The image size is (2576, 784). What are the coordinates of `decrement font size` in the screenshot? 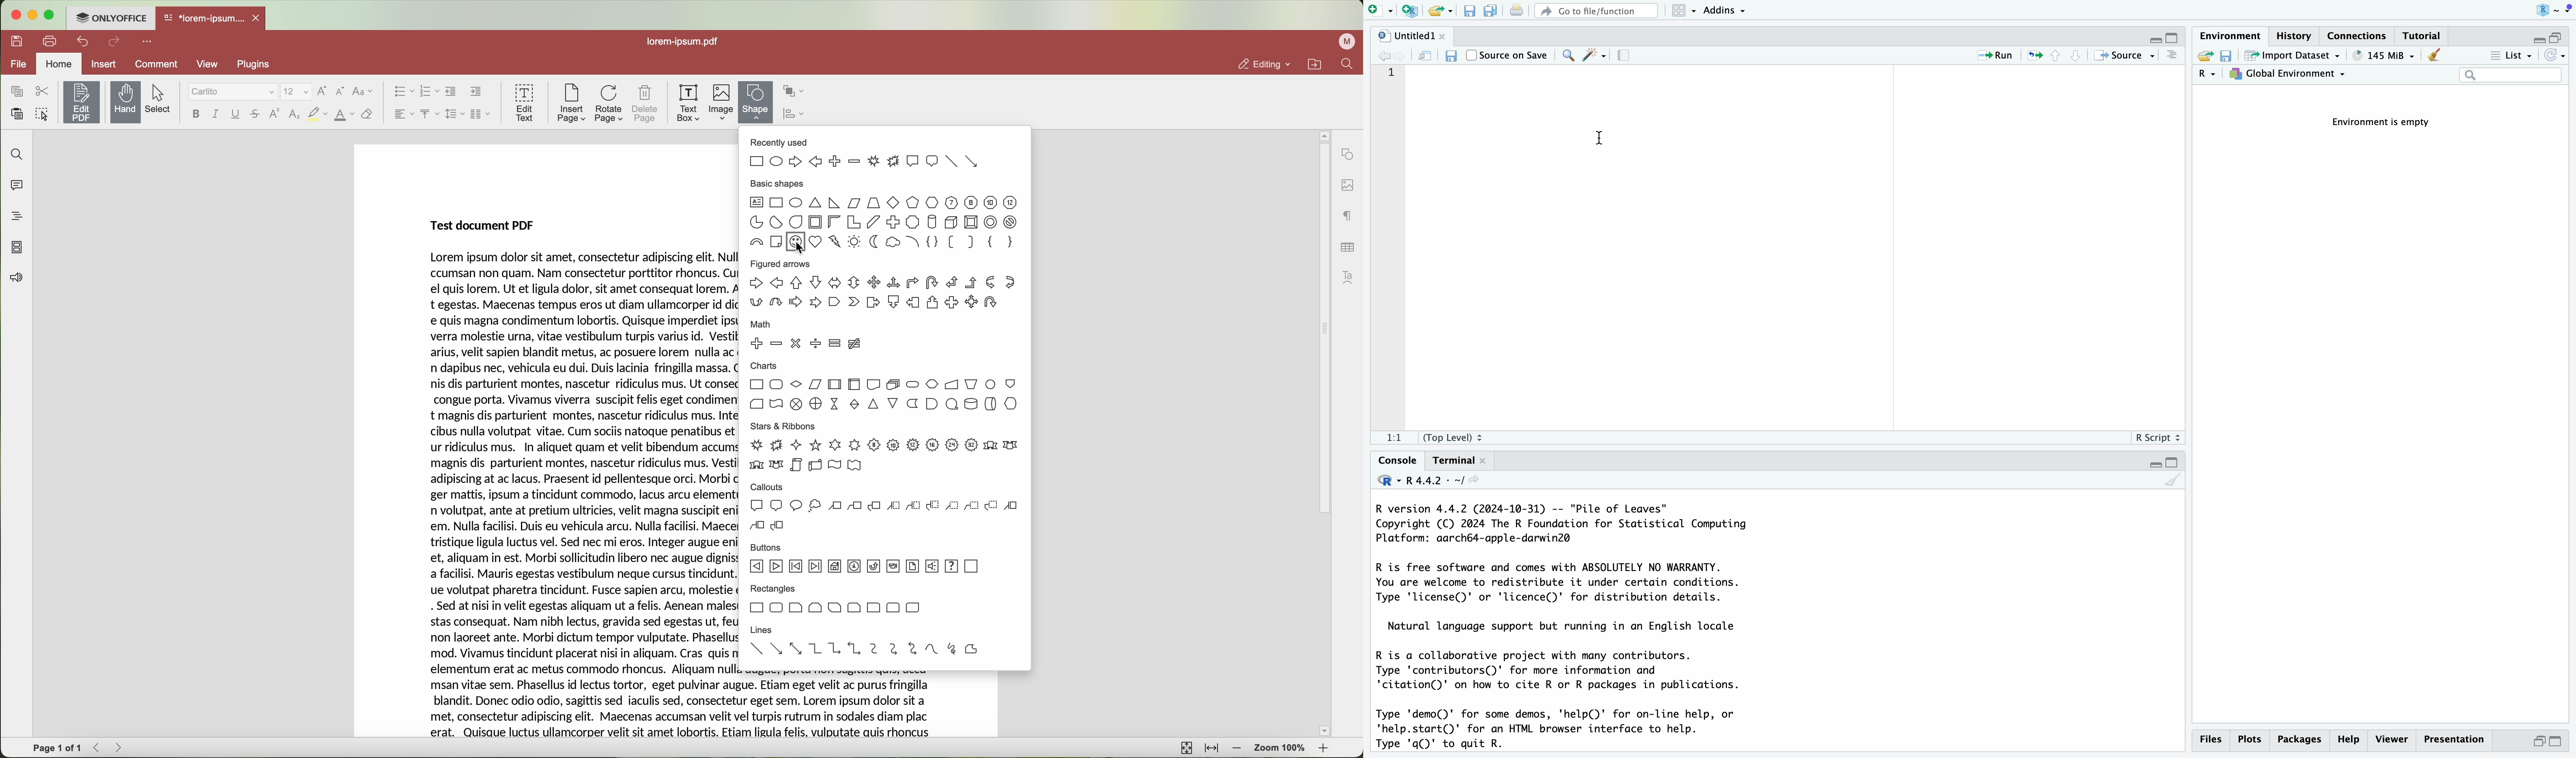 It's located at (340, 91).